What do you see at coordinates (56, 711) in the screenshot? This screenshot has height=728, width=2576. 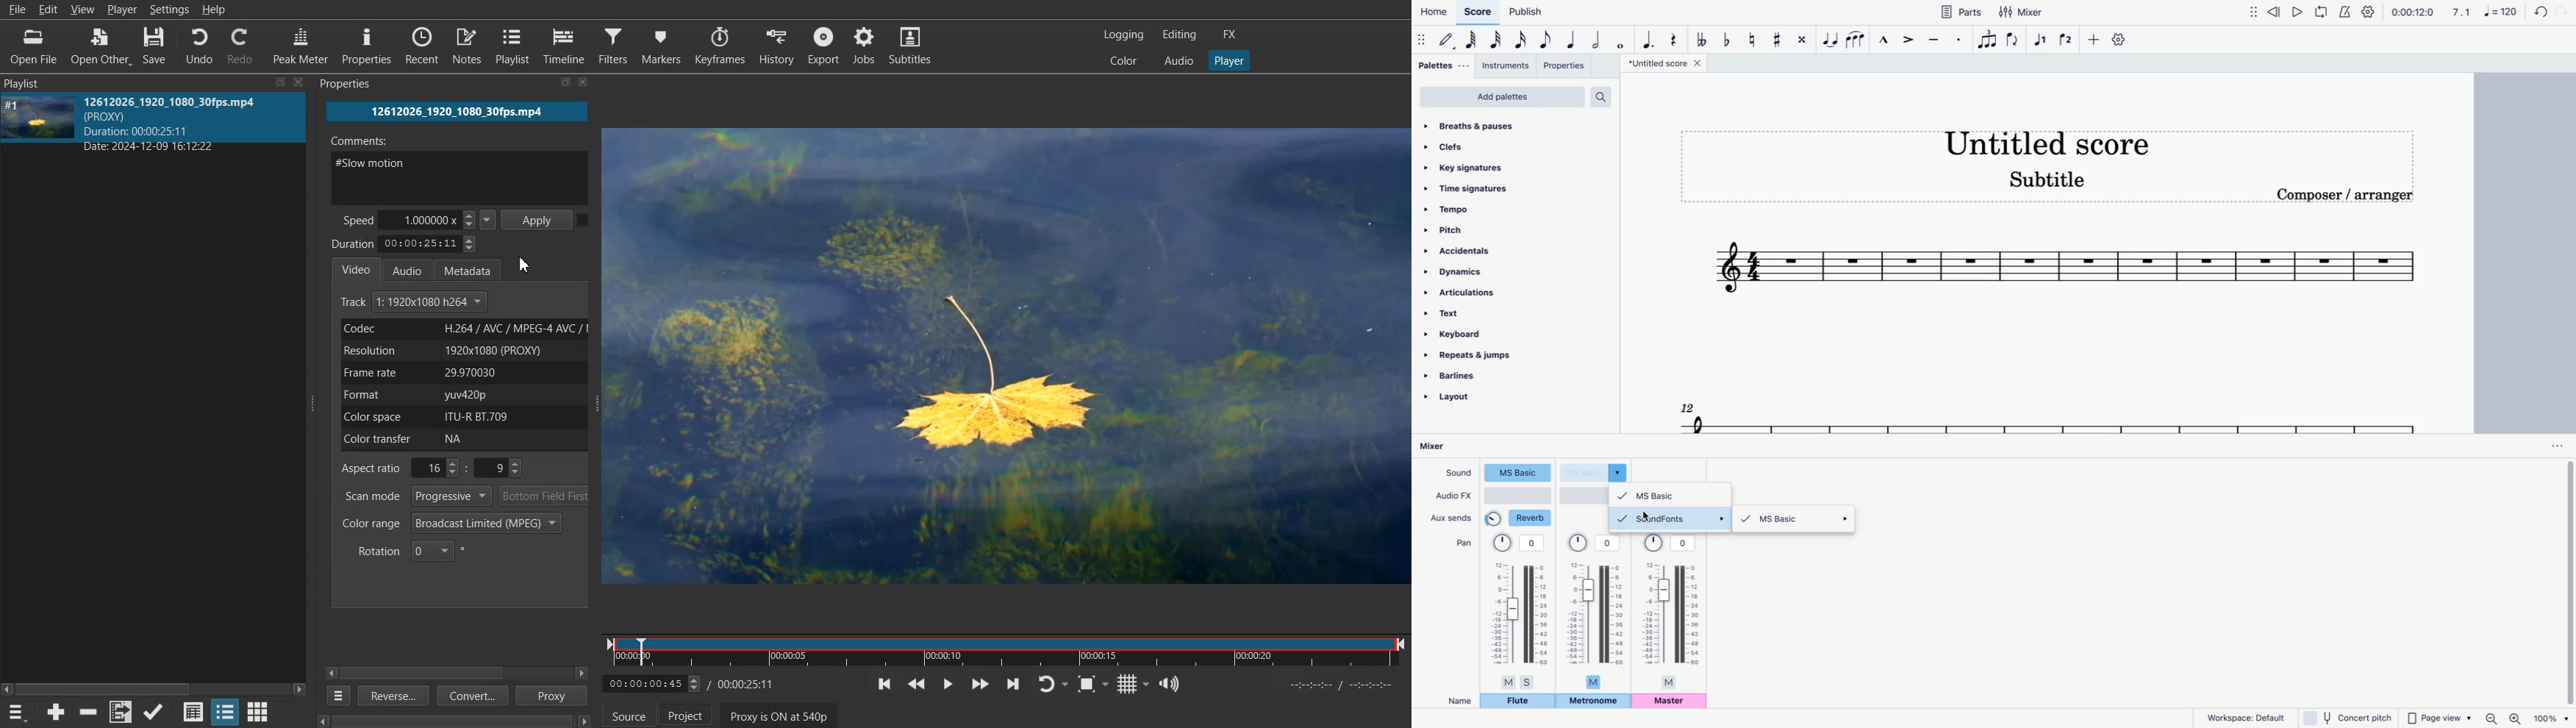 I see `Add source to the playlist` at bounding box center [56, 711].